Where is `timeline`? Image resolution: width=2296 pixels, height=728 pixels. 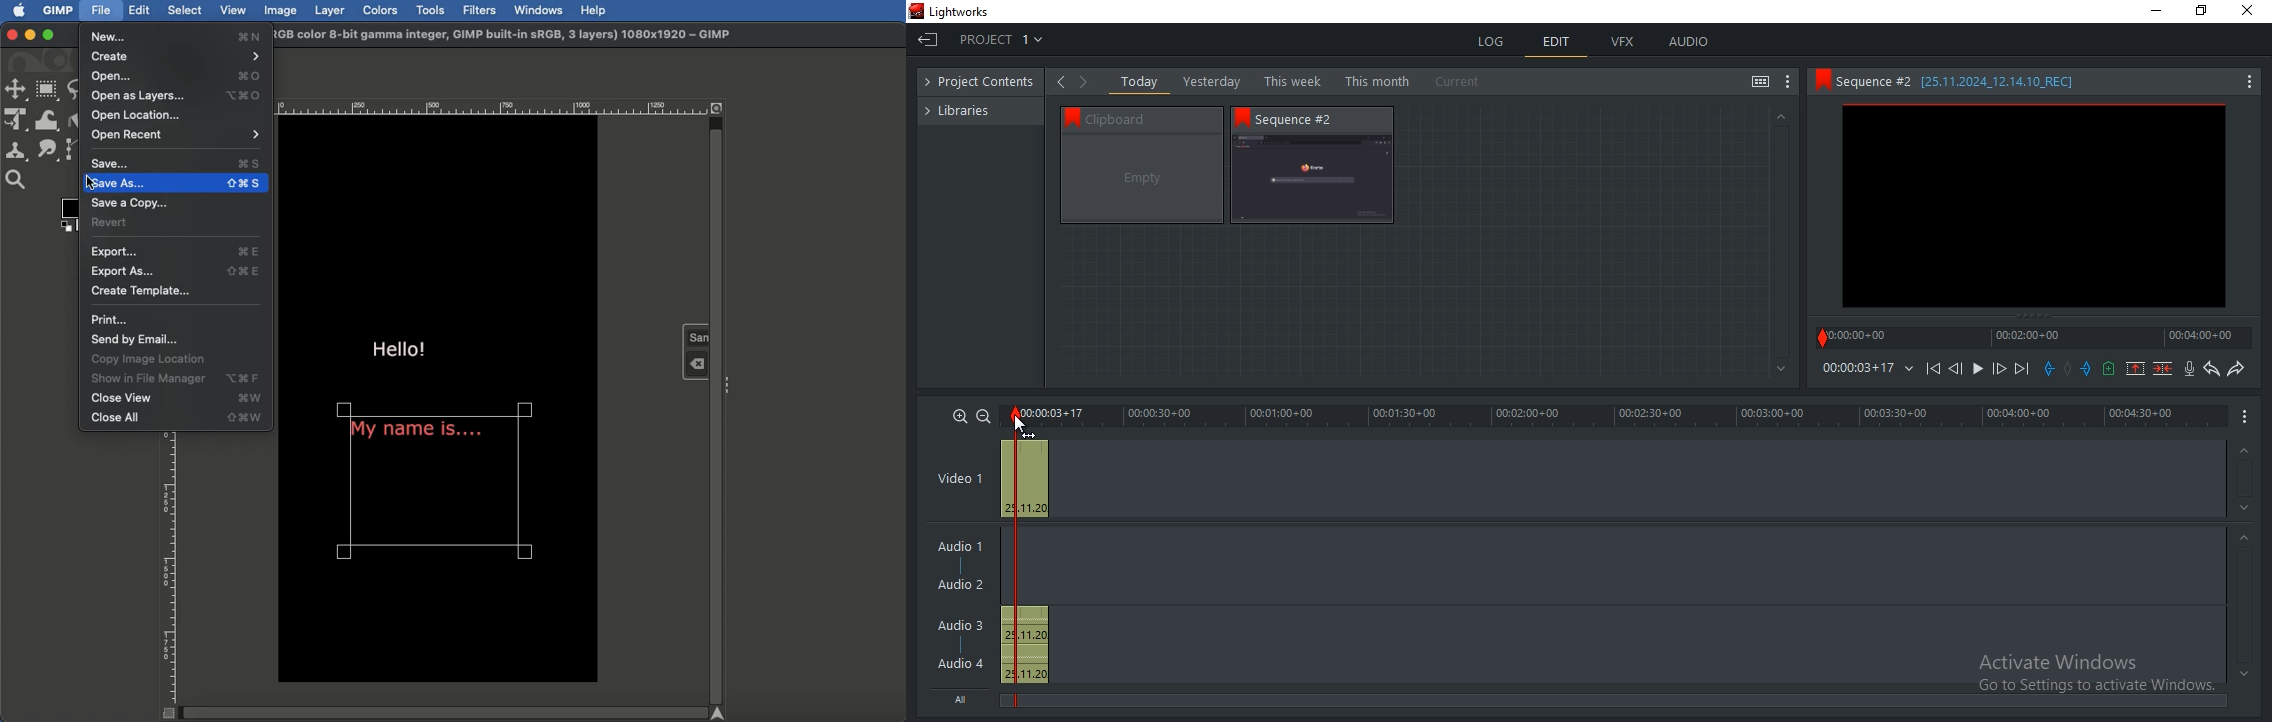 timeline is located at coordinates (1616, 416).